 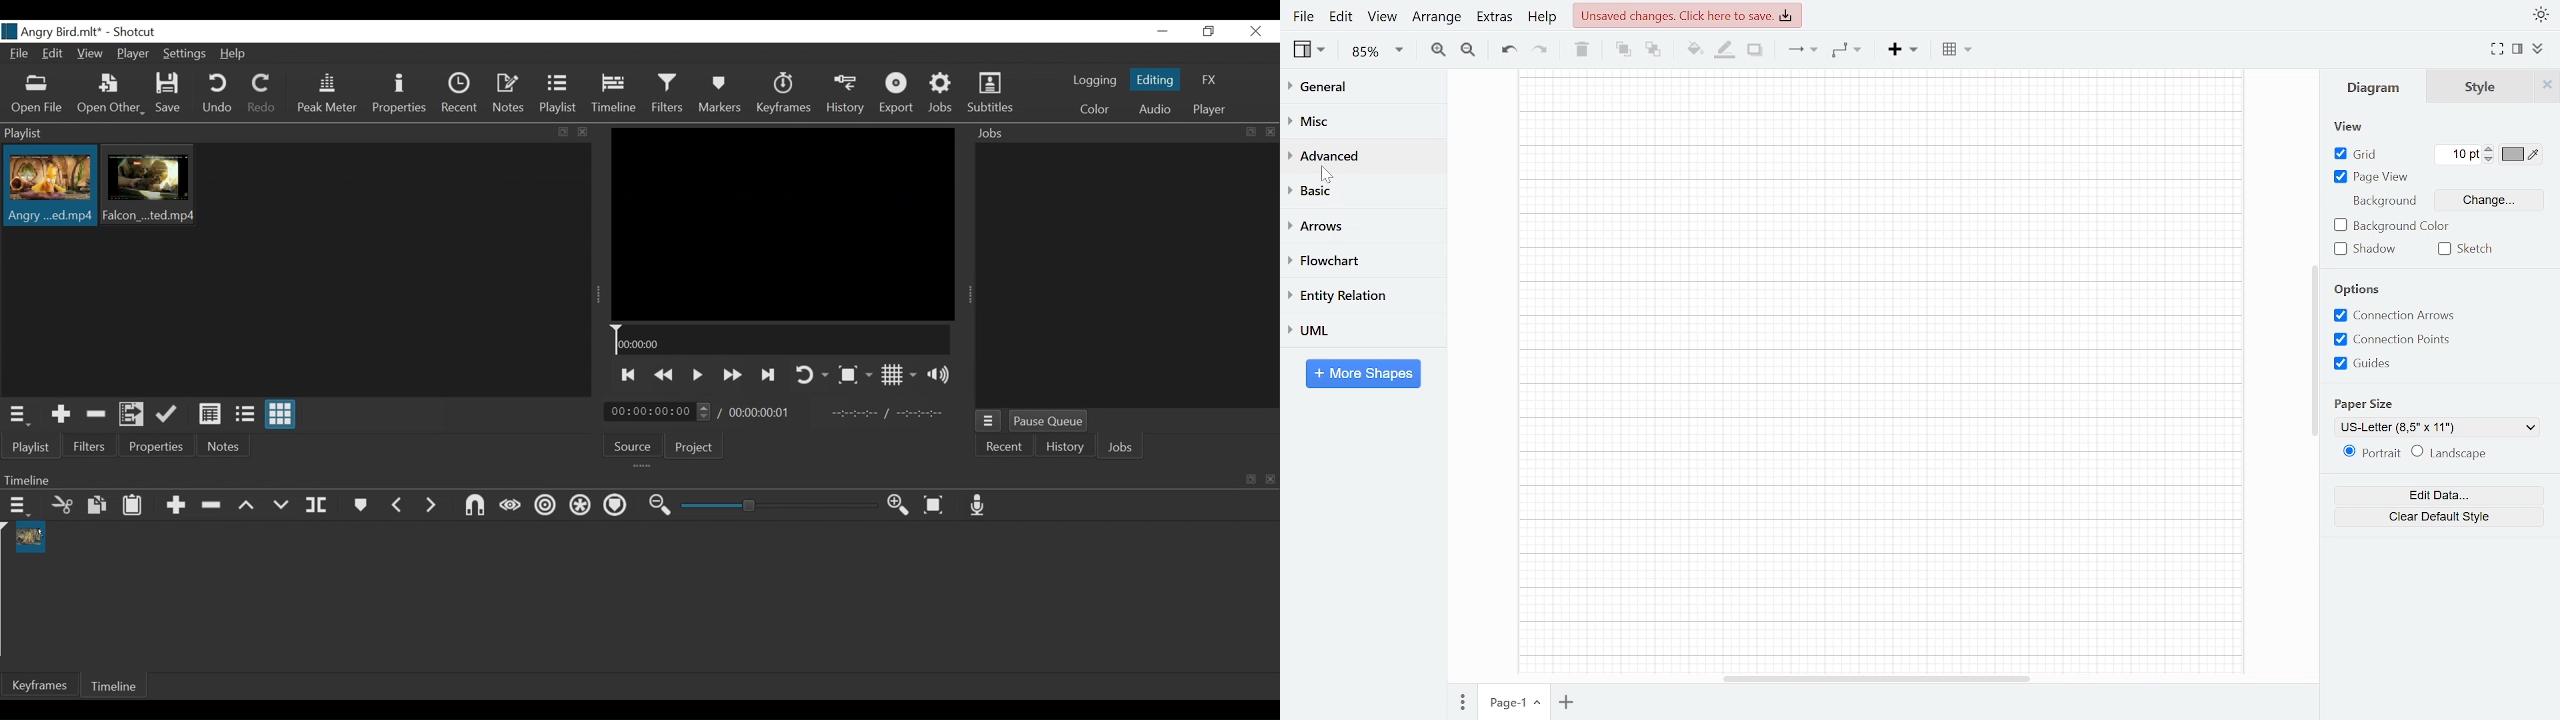 What do you see at coordinates (2439, 428) in the screenshot?
I see `US-Letter (8,5" x 11") - current page view` at bounding box center [2439, 428].